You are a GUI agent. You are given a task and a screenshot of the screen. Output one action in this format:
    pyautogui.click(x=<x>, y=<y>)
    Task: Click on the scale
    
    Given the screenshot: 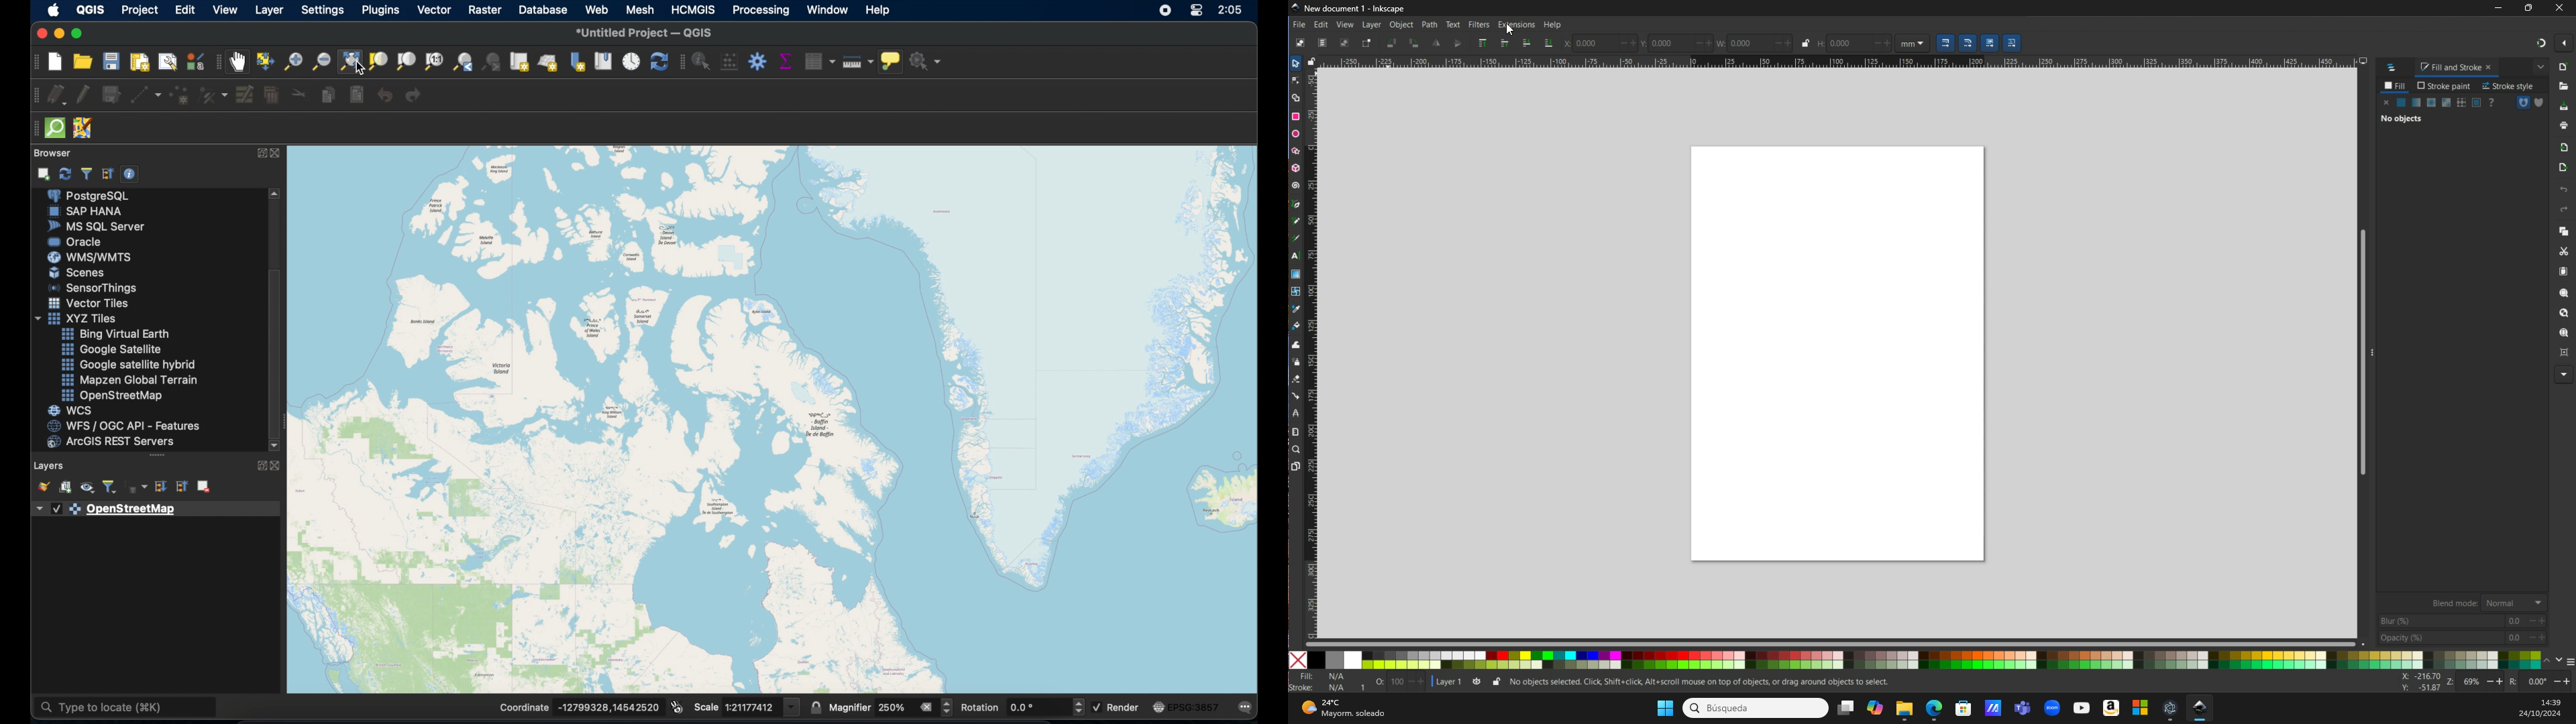 What is the action you would take?
    pyautogui.click(x=707, y=707)
    